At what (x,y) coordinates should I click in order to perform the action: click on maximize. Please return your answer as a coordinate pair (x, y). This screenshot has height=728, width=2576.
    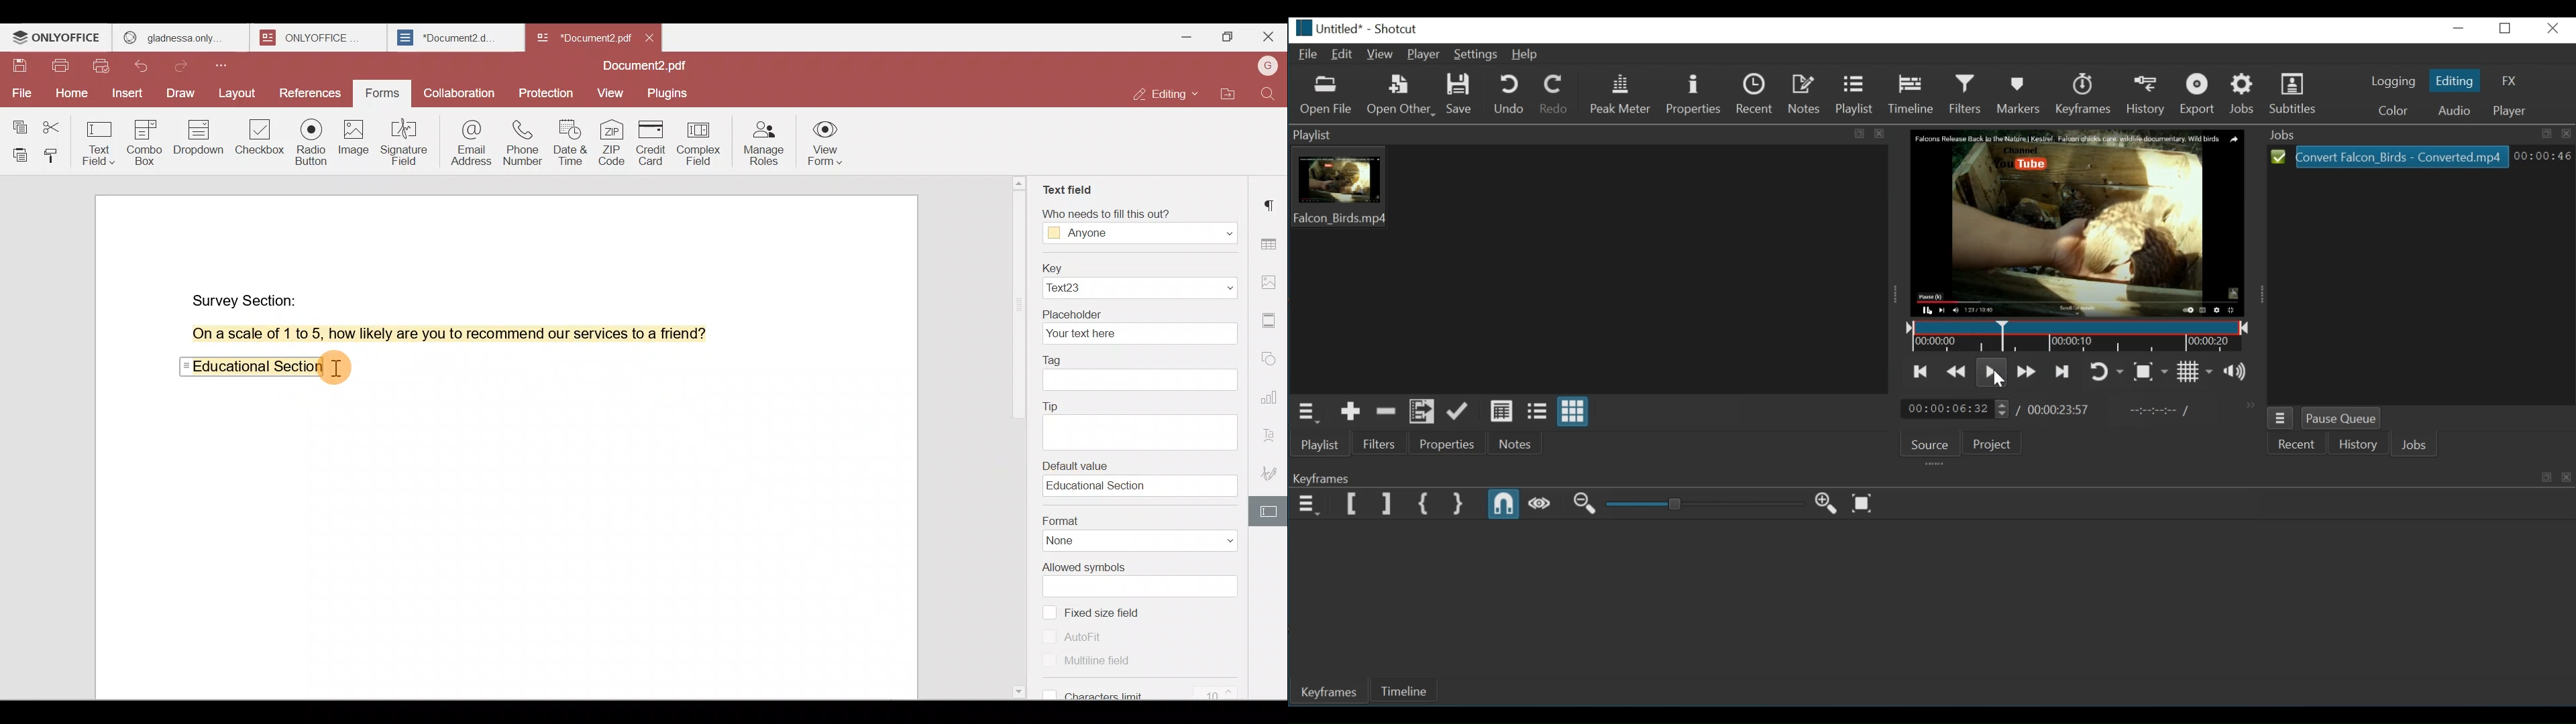
    Looking at the image, I should click on (2503, 29).